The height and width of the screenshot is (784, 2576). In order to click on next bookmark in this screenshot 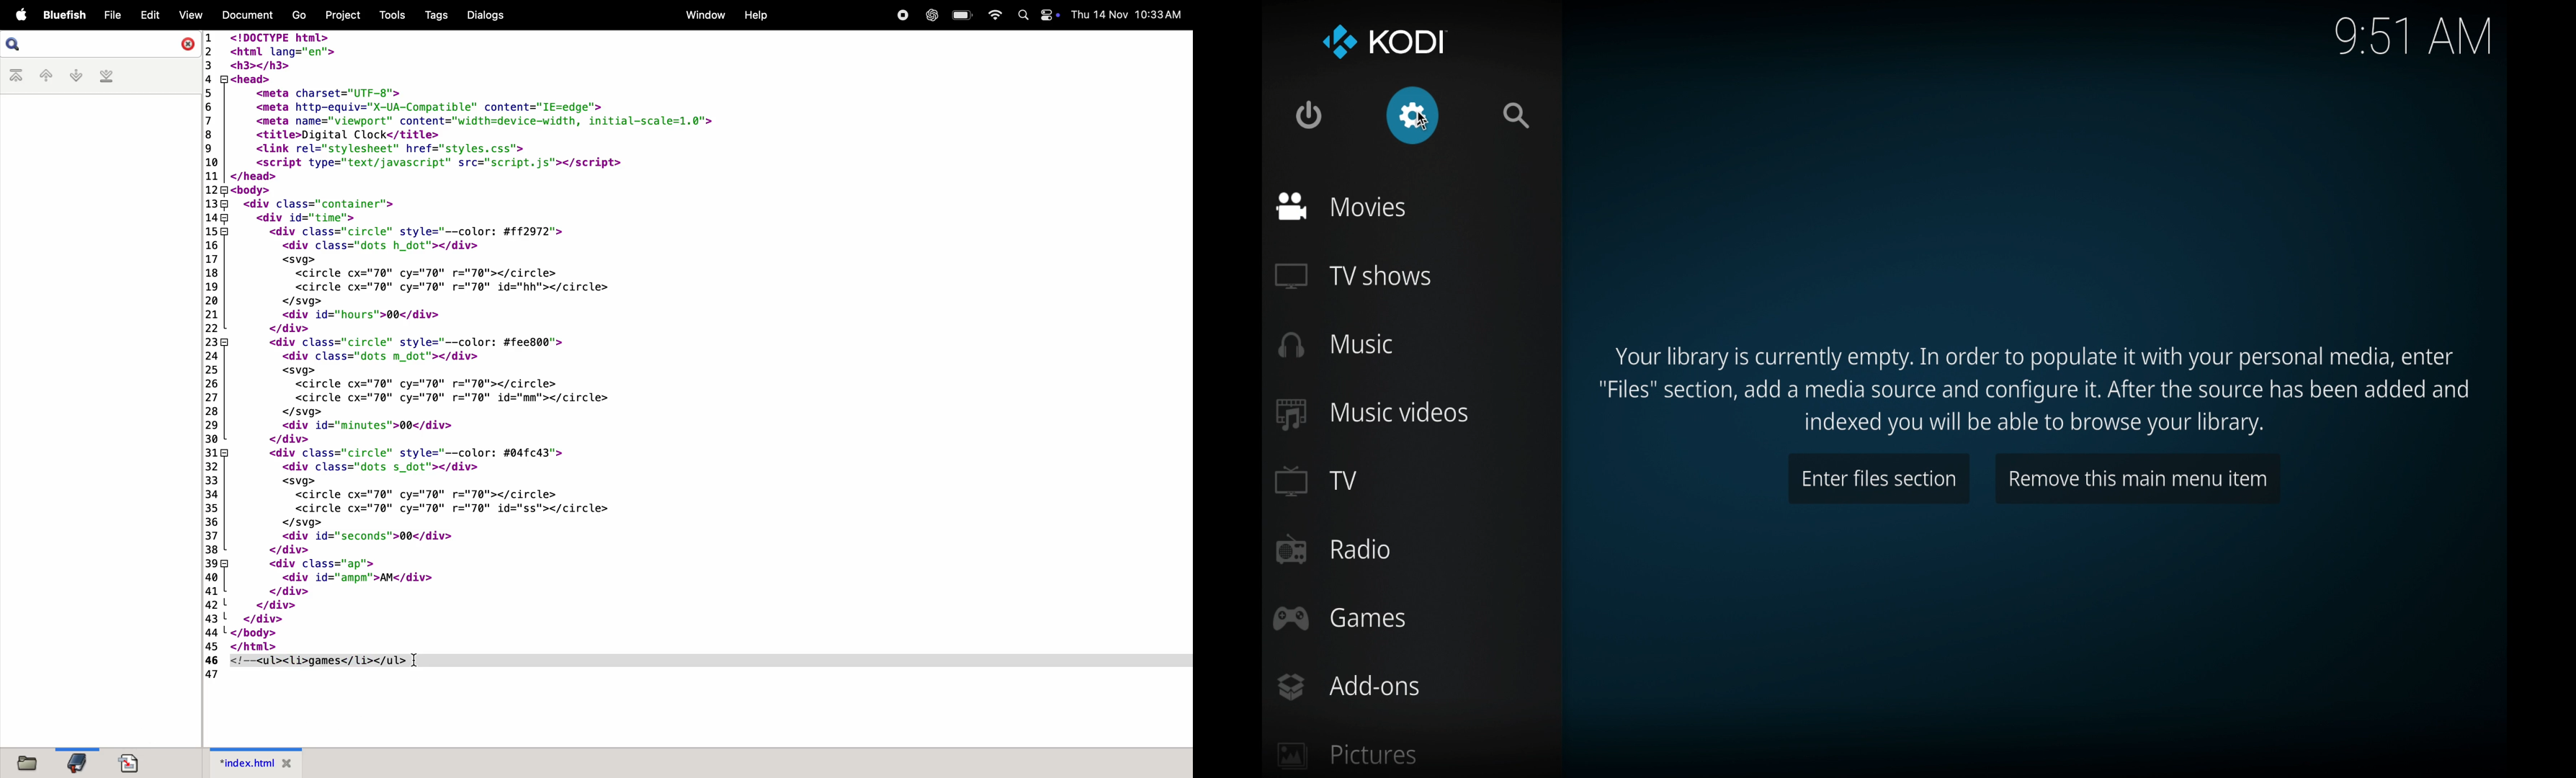, I will do `click(75, 76)`.